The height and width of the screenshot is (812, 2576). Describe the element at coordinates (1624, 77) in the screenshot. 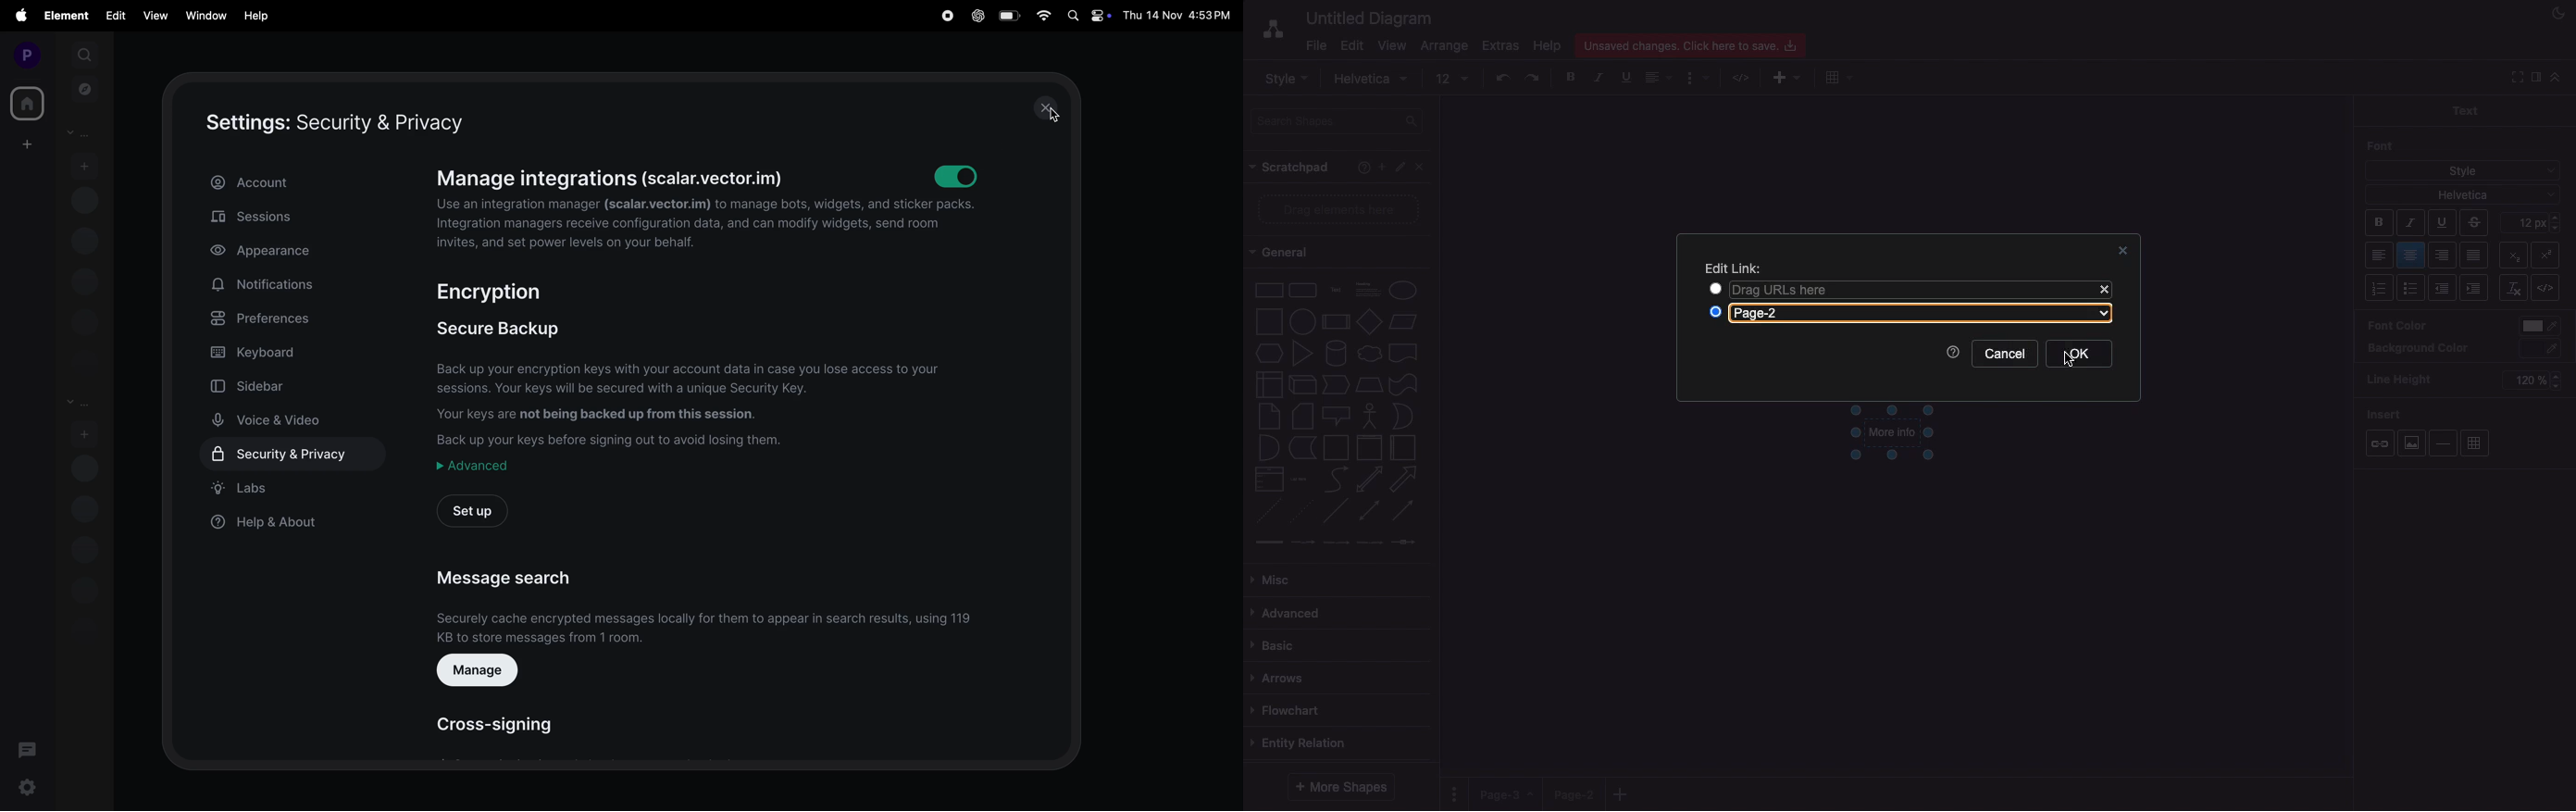

I see `Underline` at that location.